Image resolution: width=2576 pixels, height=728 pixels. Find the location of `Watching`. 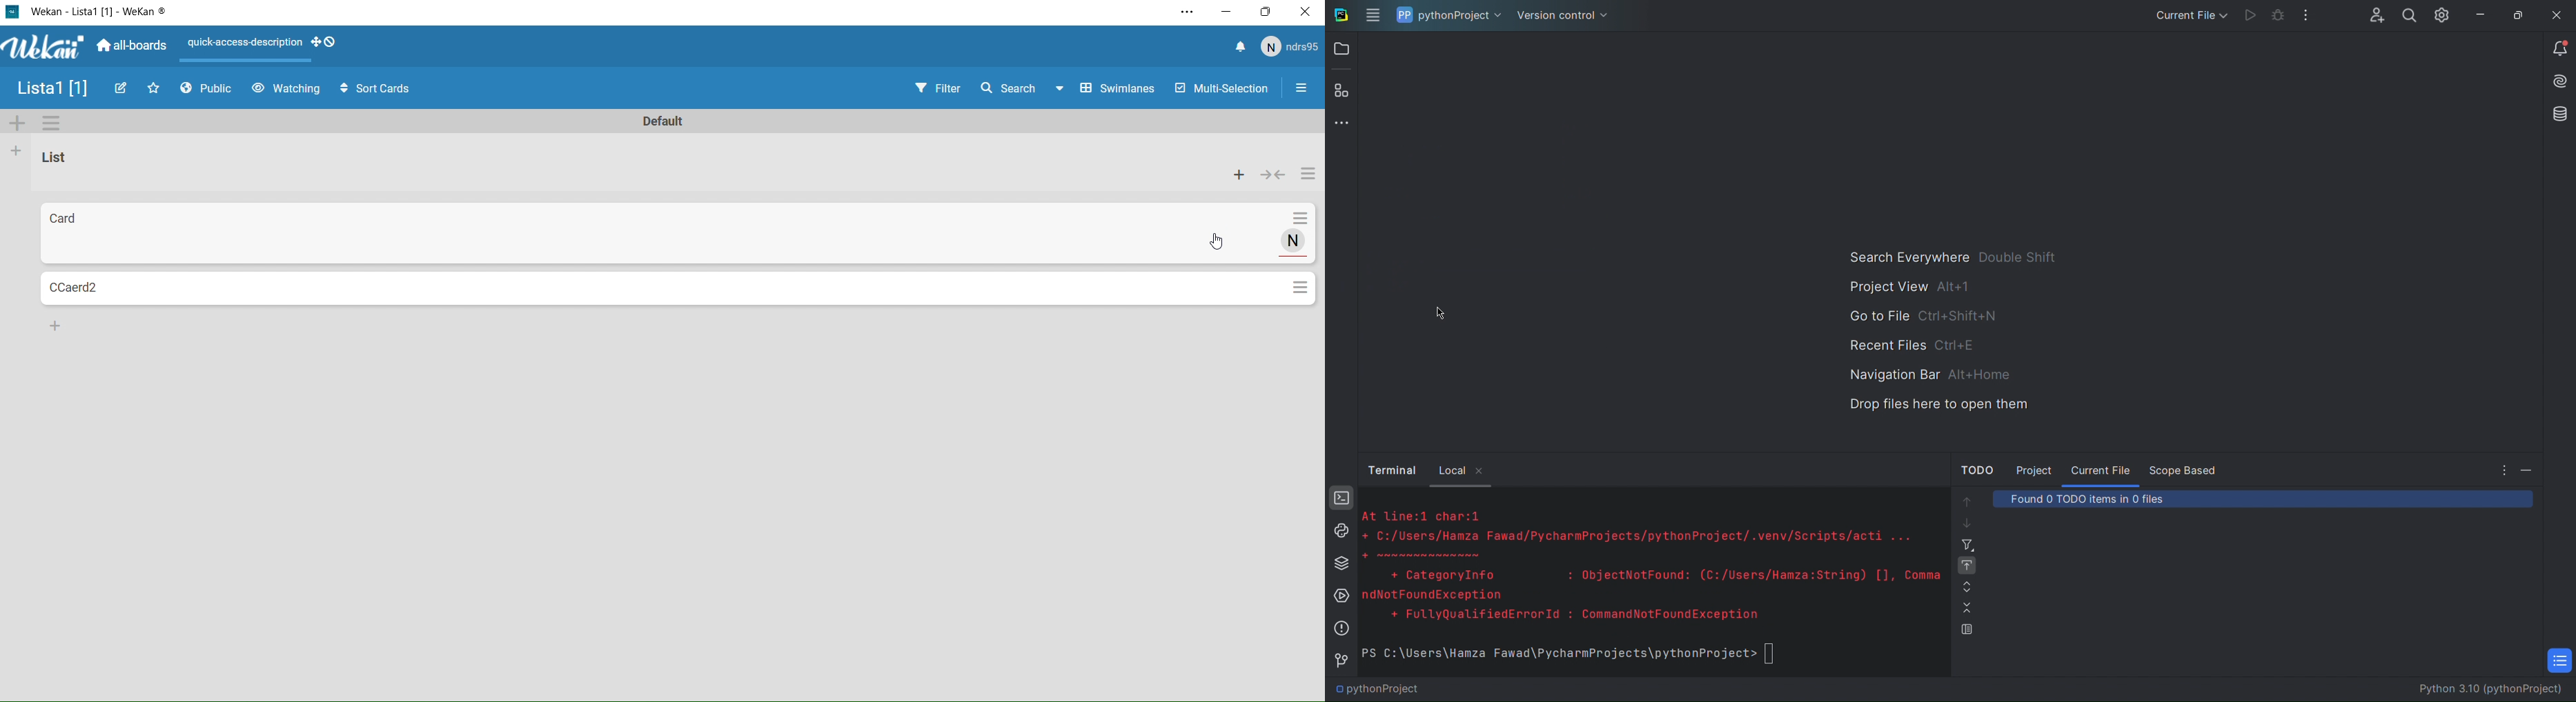

Watching is located at coordinates (286, 89).